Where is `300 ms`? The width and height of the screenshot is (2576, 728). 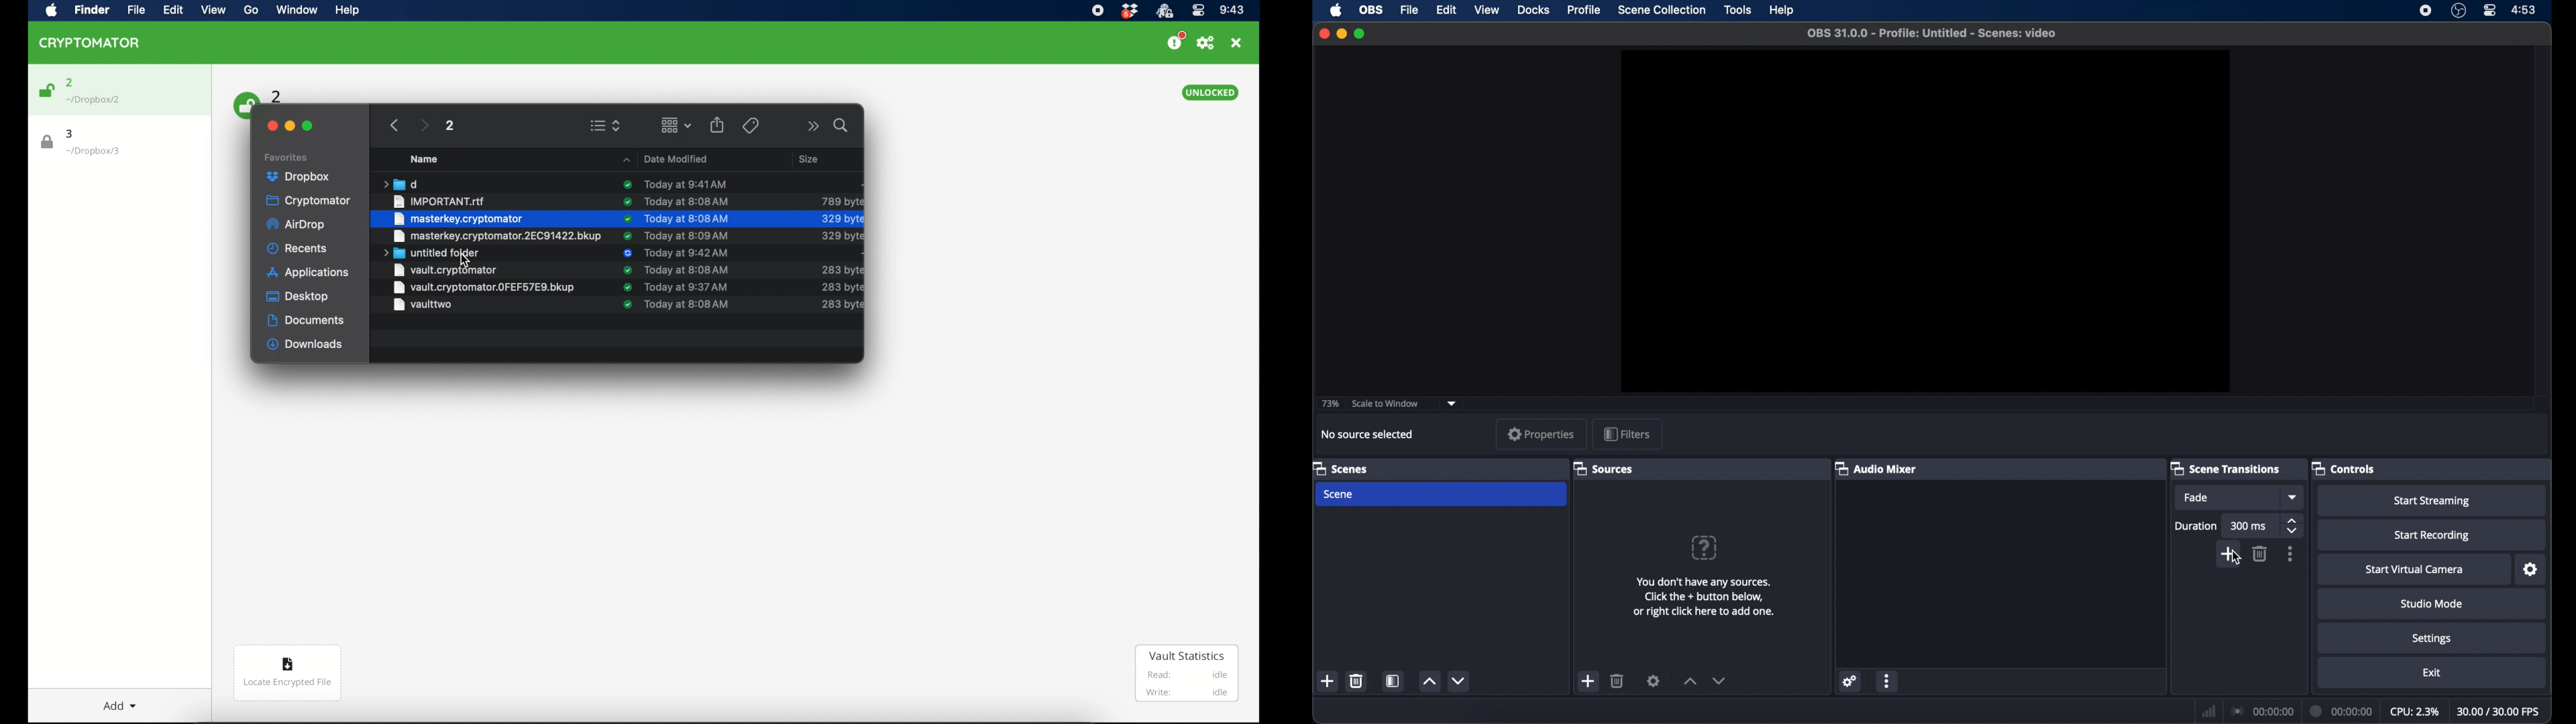 300 ms is located at coordinates (2250, 526).